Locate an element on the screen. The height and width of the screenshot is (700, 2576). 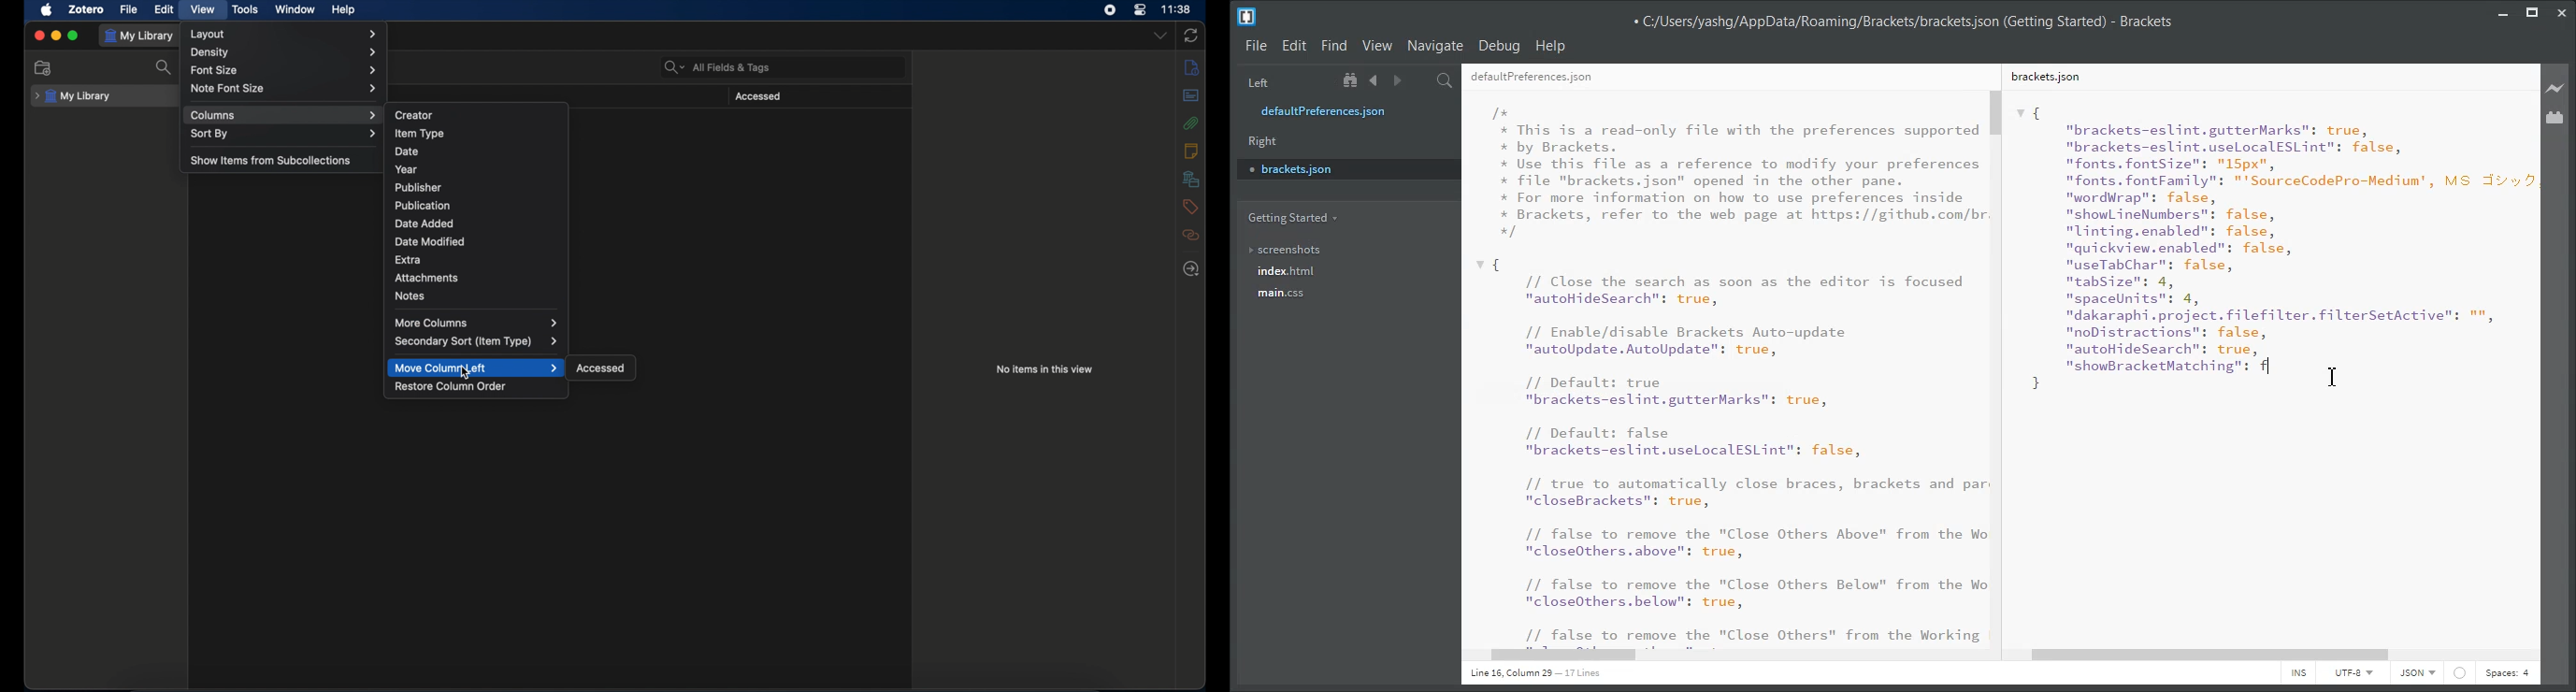
Right is located at coordinates (1263, 141).